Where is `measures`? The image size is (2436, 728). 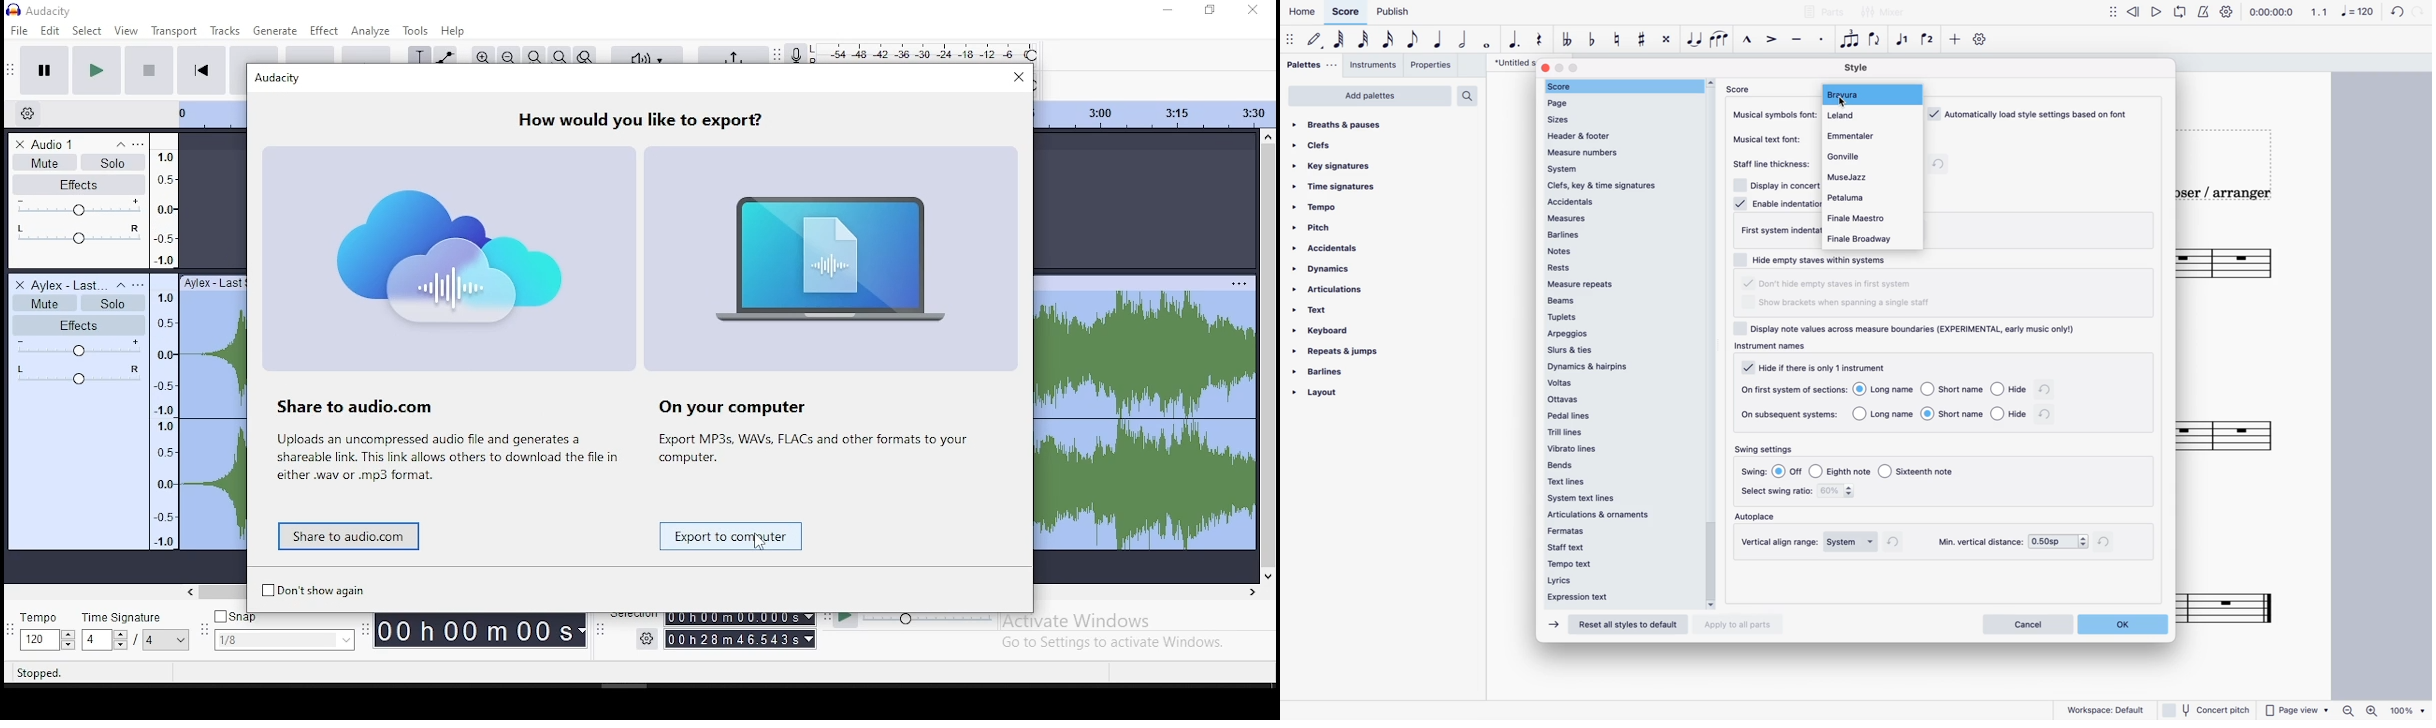
measures is located at coordinates (1624, 219).